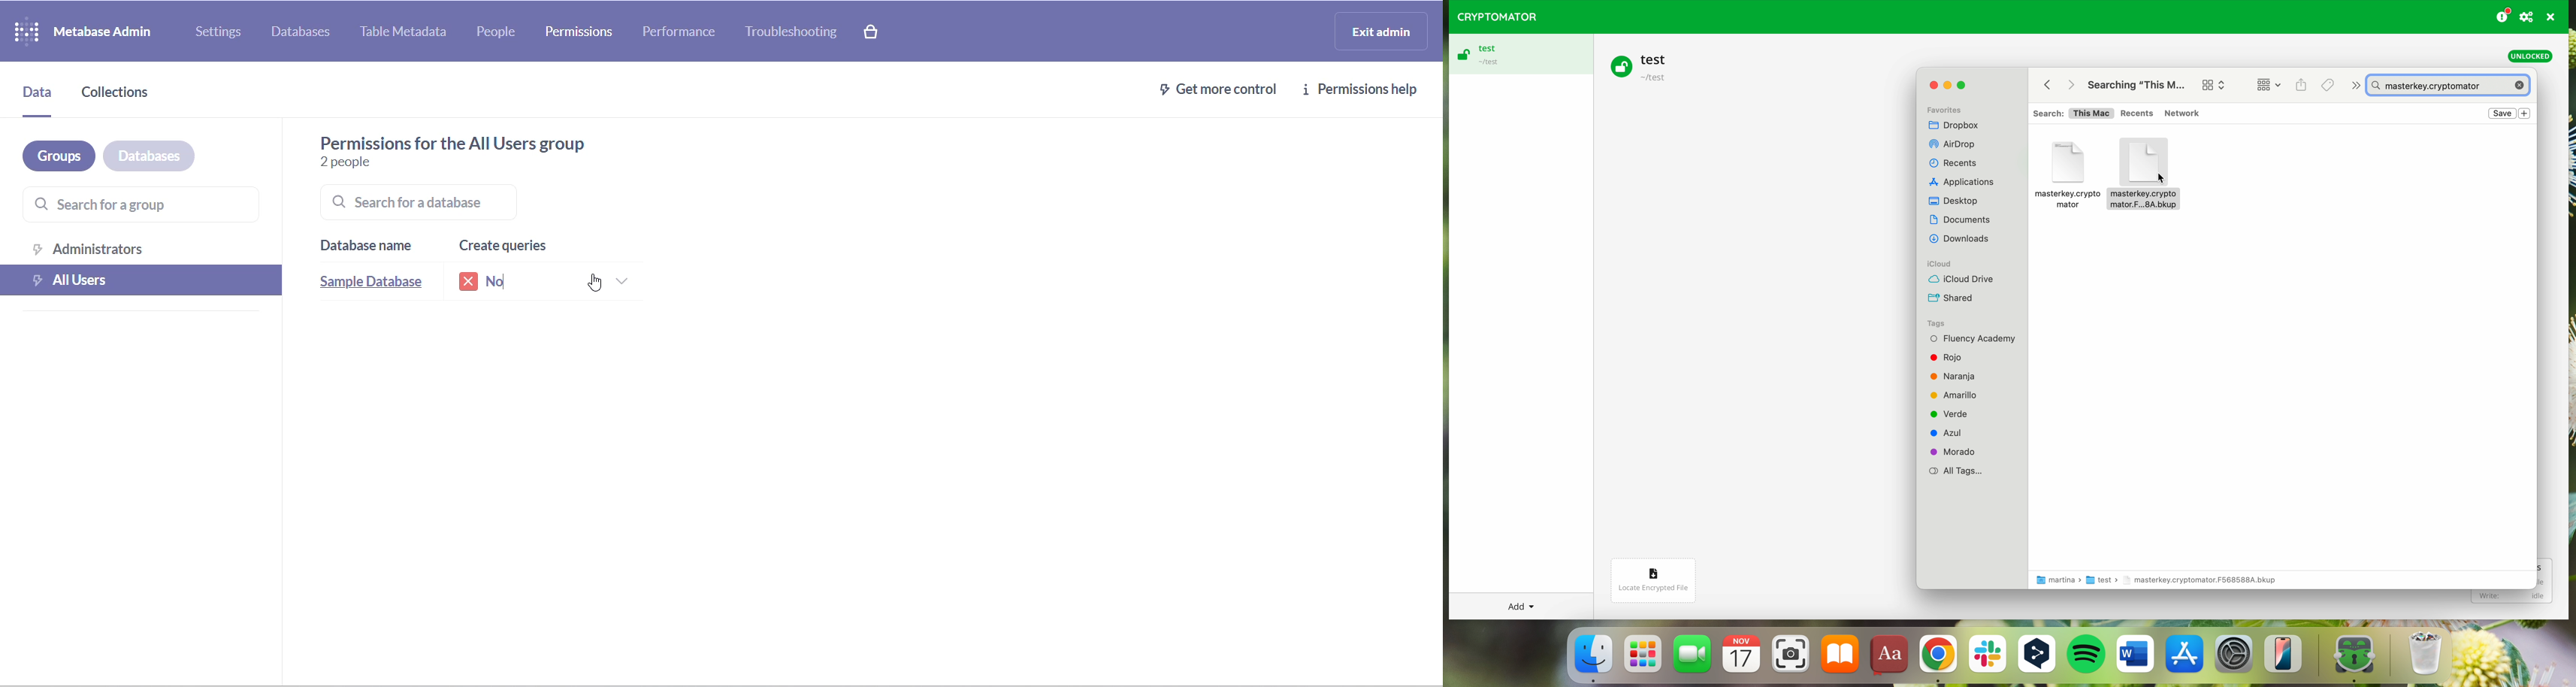  What do you see at coordinates (2044, 84) in the screenshot?
I see `back` at bounding box center [2044, 84].